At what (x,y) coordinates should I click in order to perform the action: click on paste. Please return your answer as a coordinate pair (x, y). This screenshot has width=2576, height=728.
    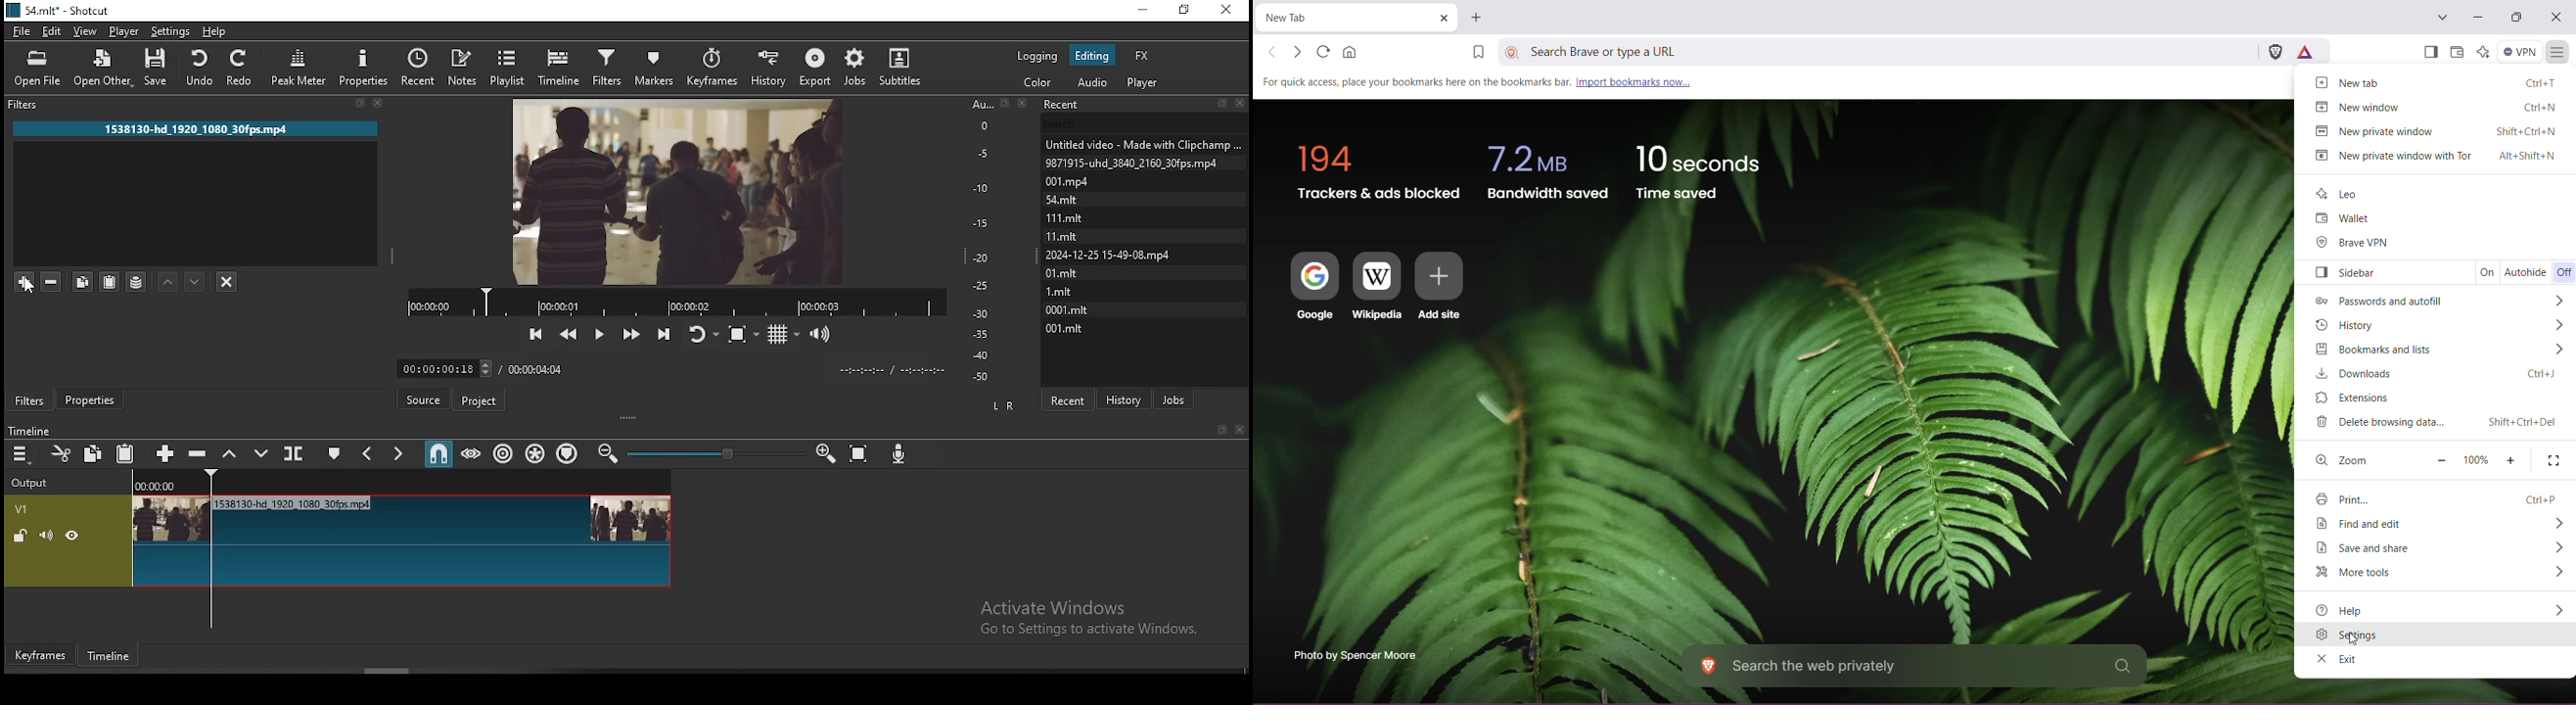
    Looking at the image, I should click on (127, 454).